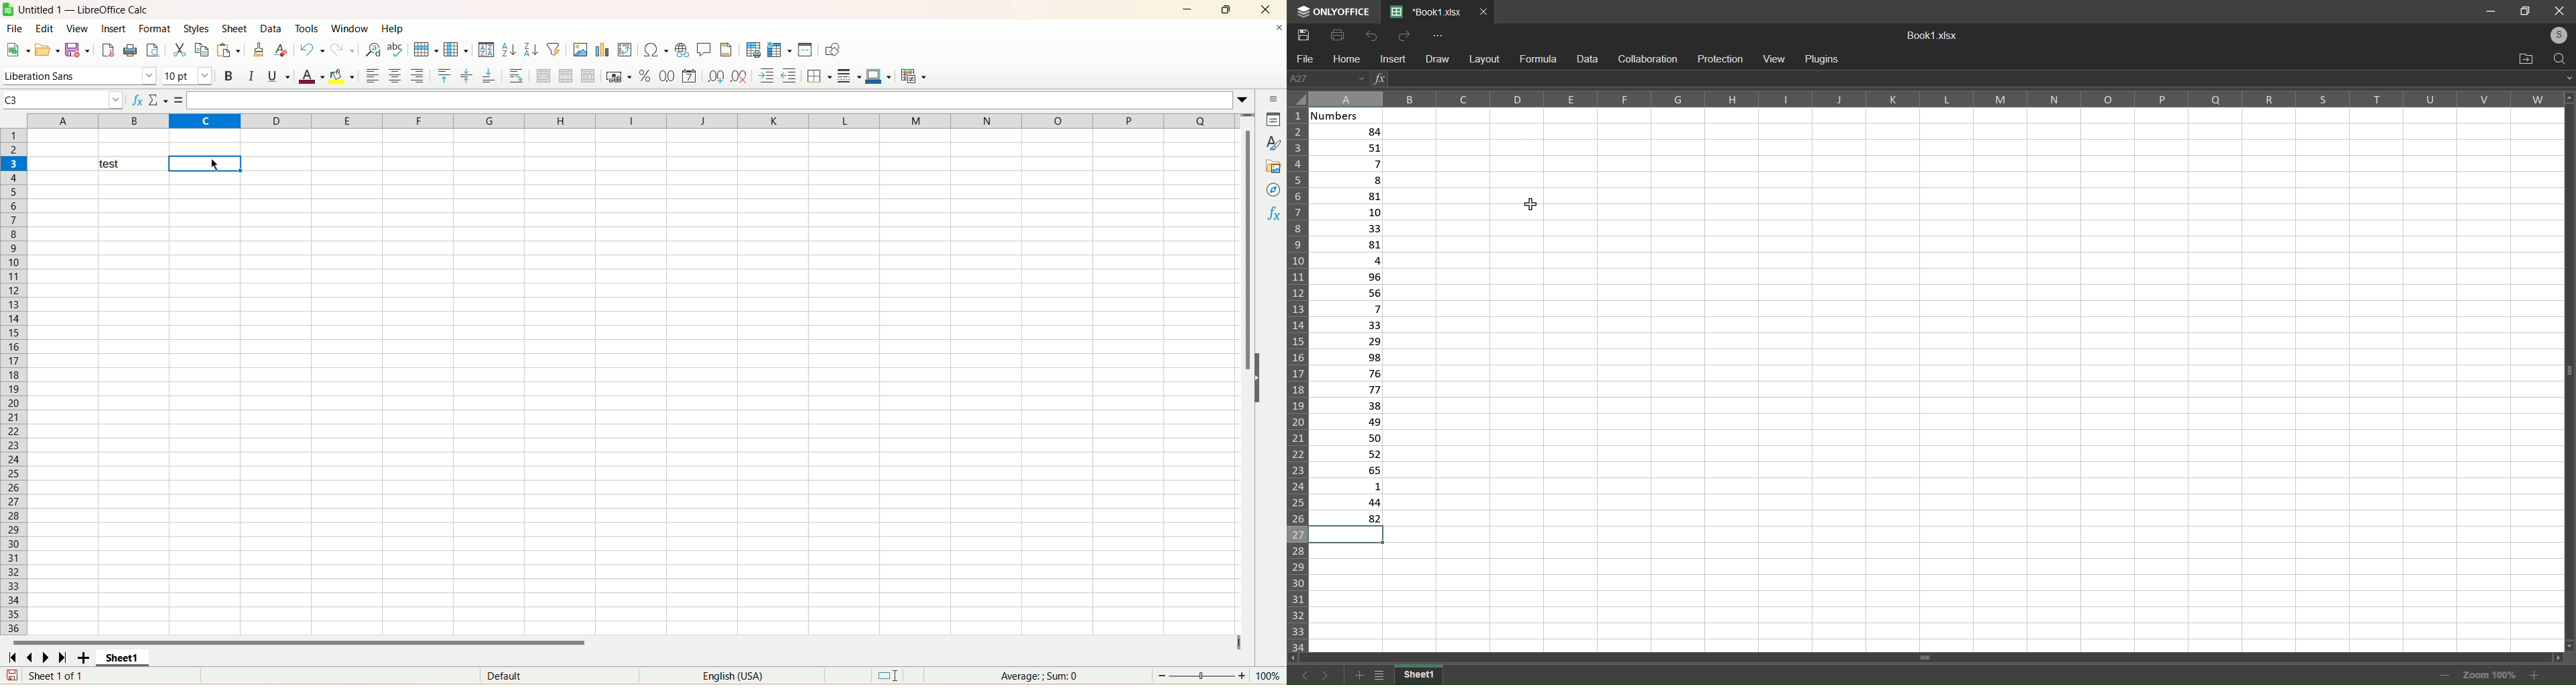 This screenshot has width=2576, height=700. What do you see at coordinates (1428, 12) in the screenshot?
I see `*Book1.xlsx` at bounding box center [1428, 12].